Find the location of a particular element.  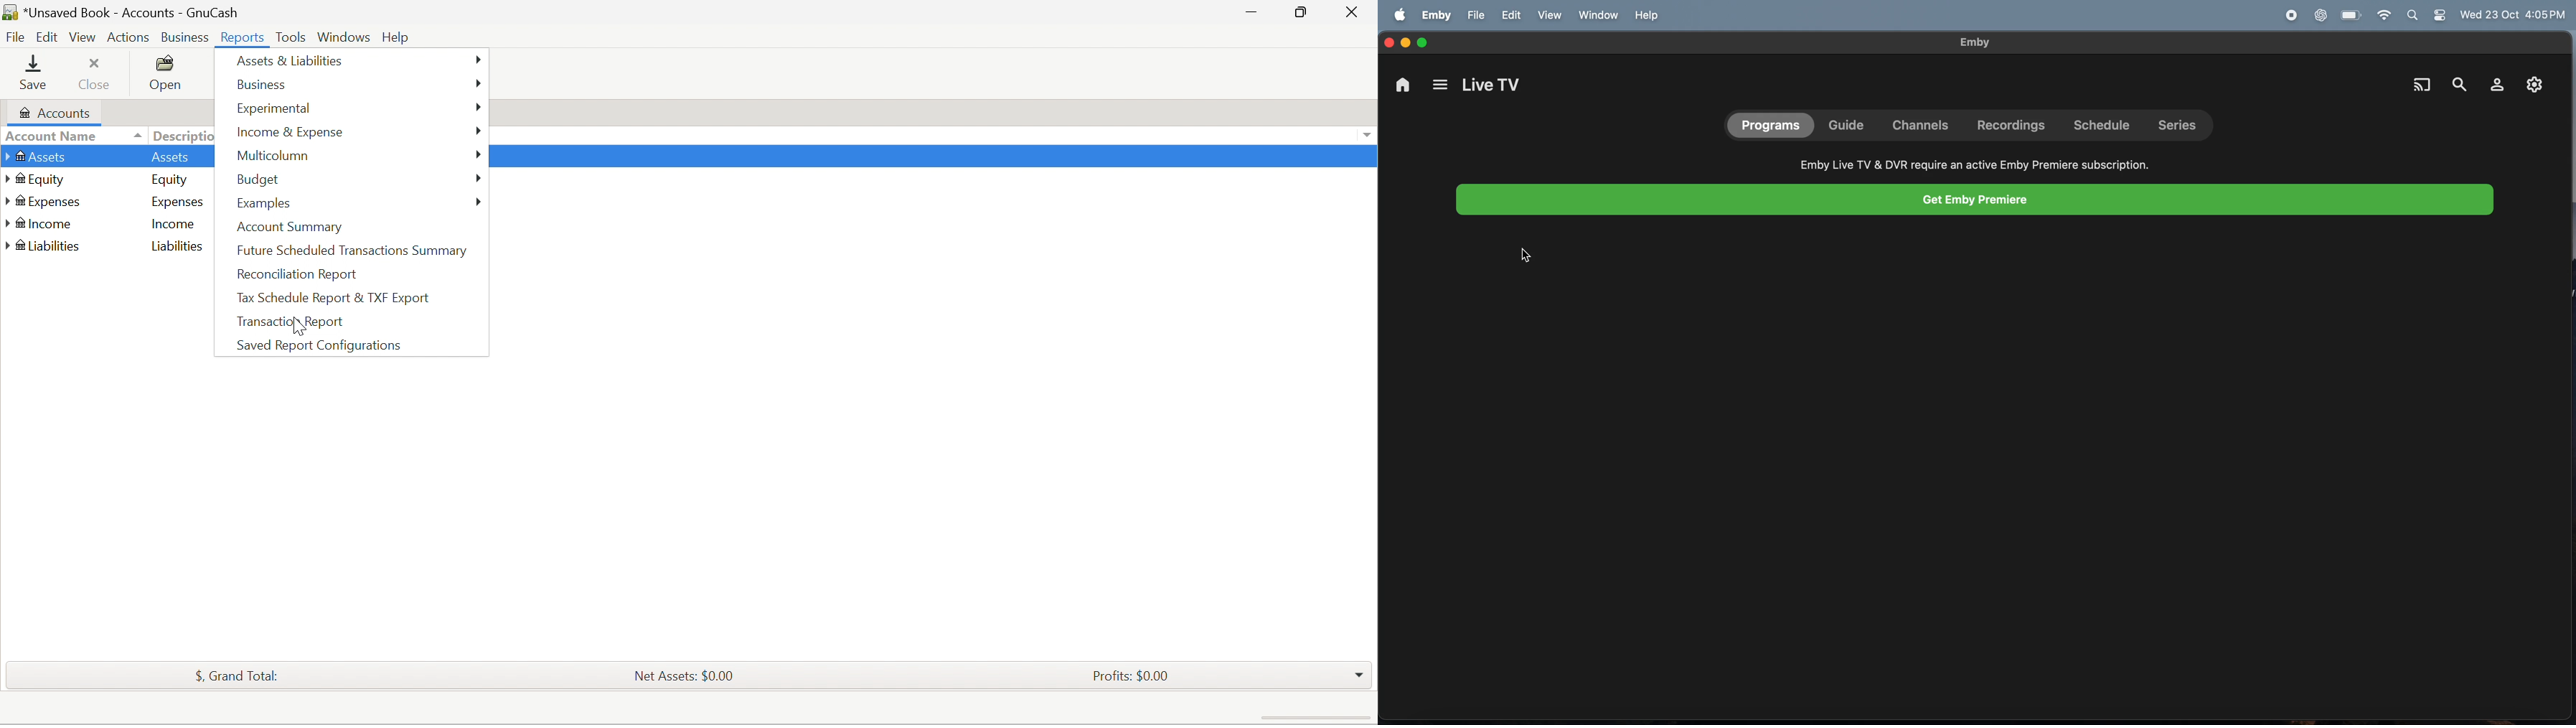

help is located at coordinates (1645, 15).